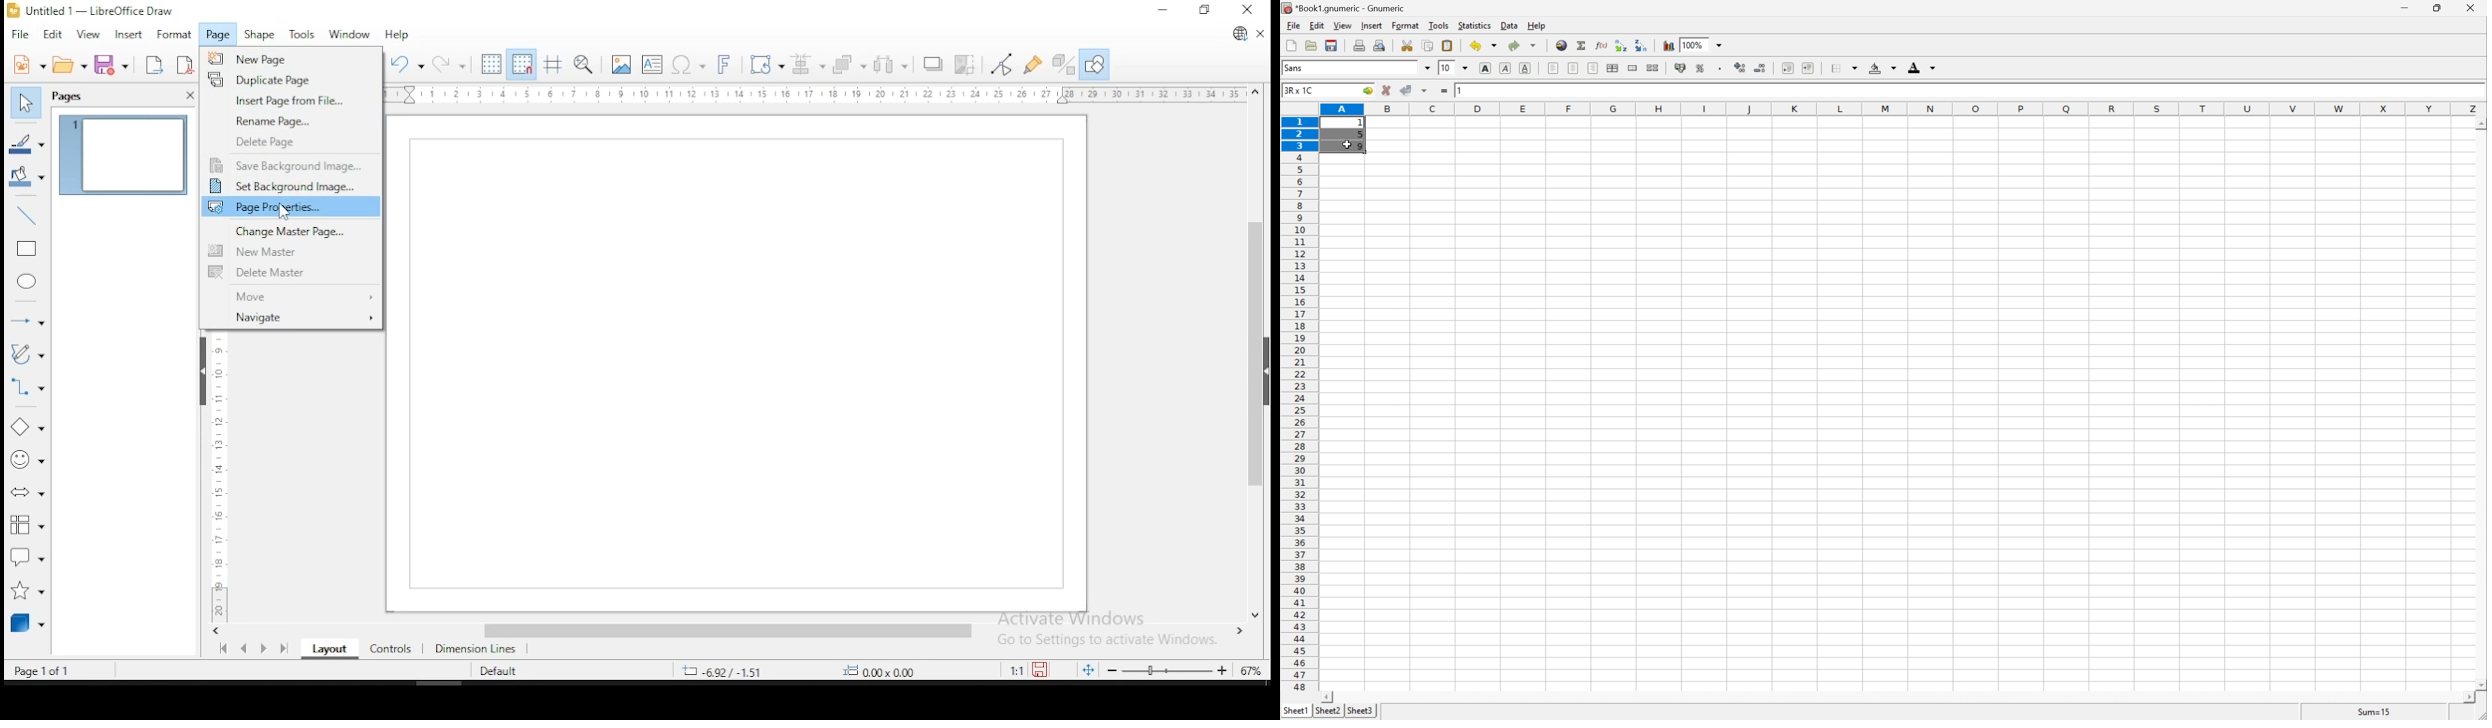 The width and height of the screenshot is (2492, 728). I want to click on layout, so click(328, 650).